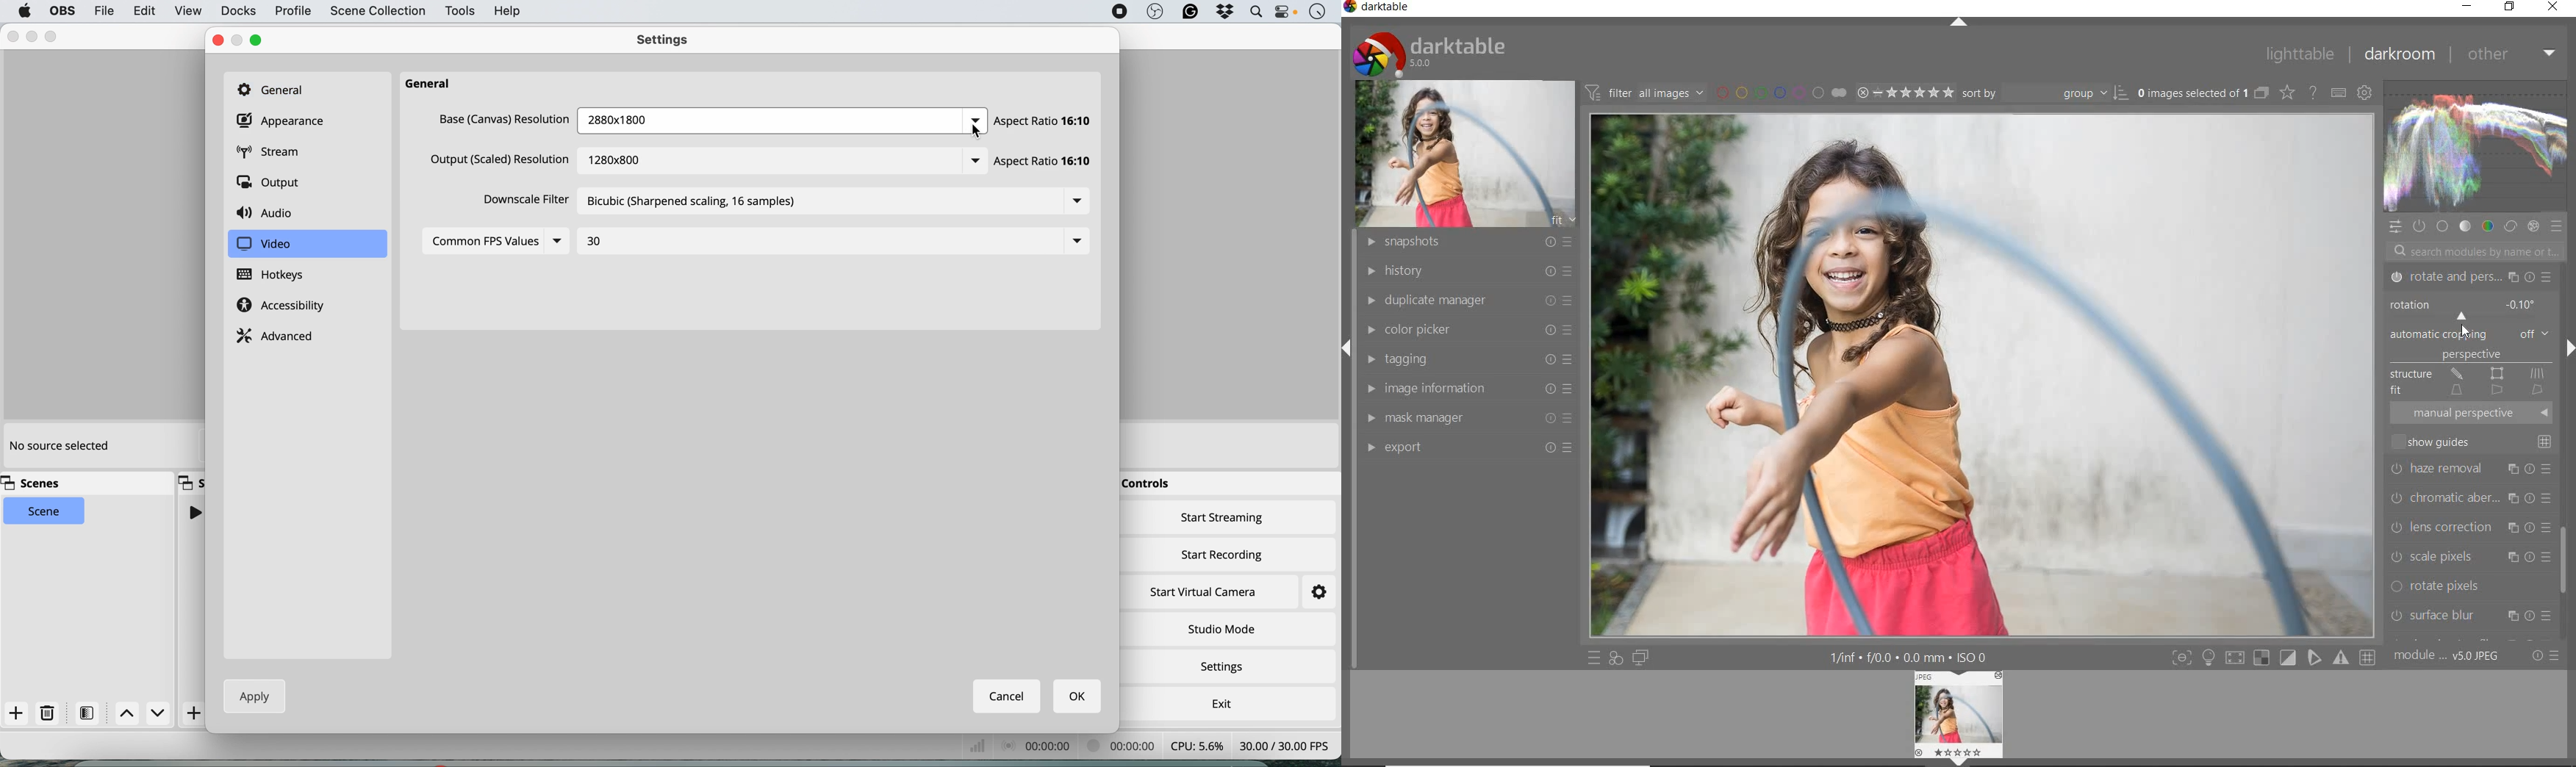 This screenshot has height=784, width=2576. Describe the element at coordinates (36, 484) in the screenshot. I see `scenes` at that location.